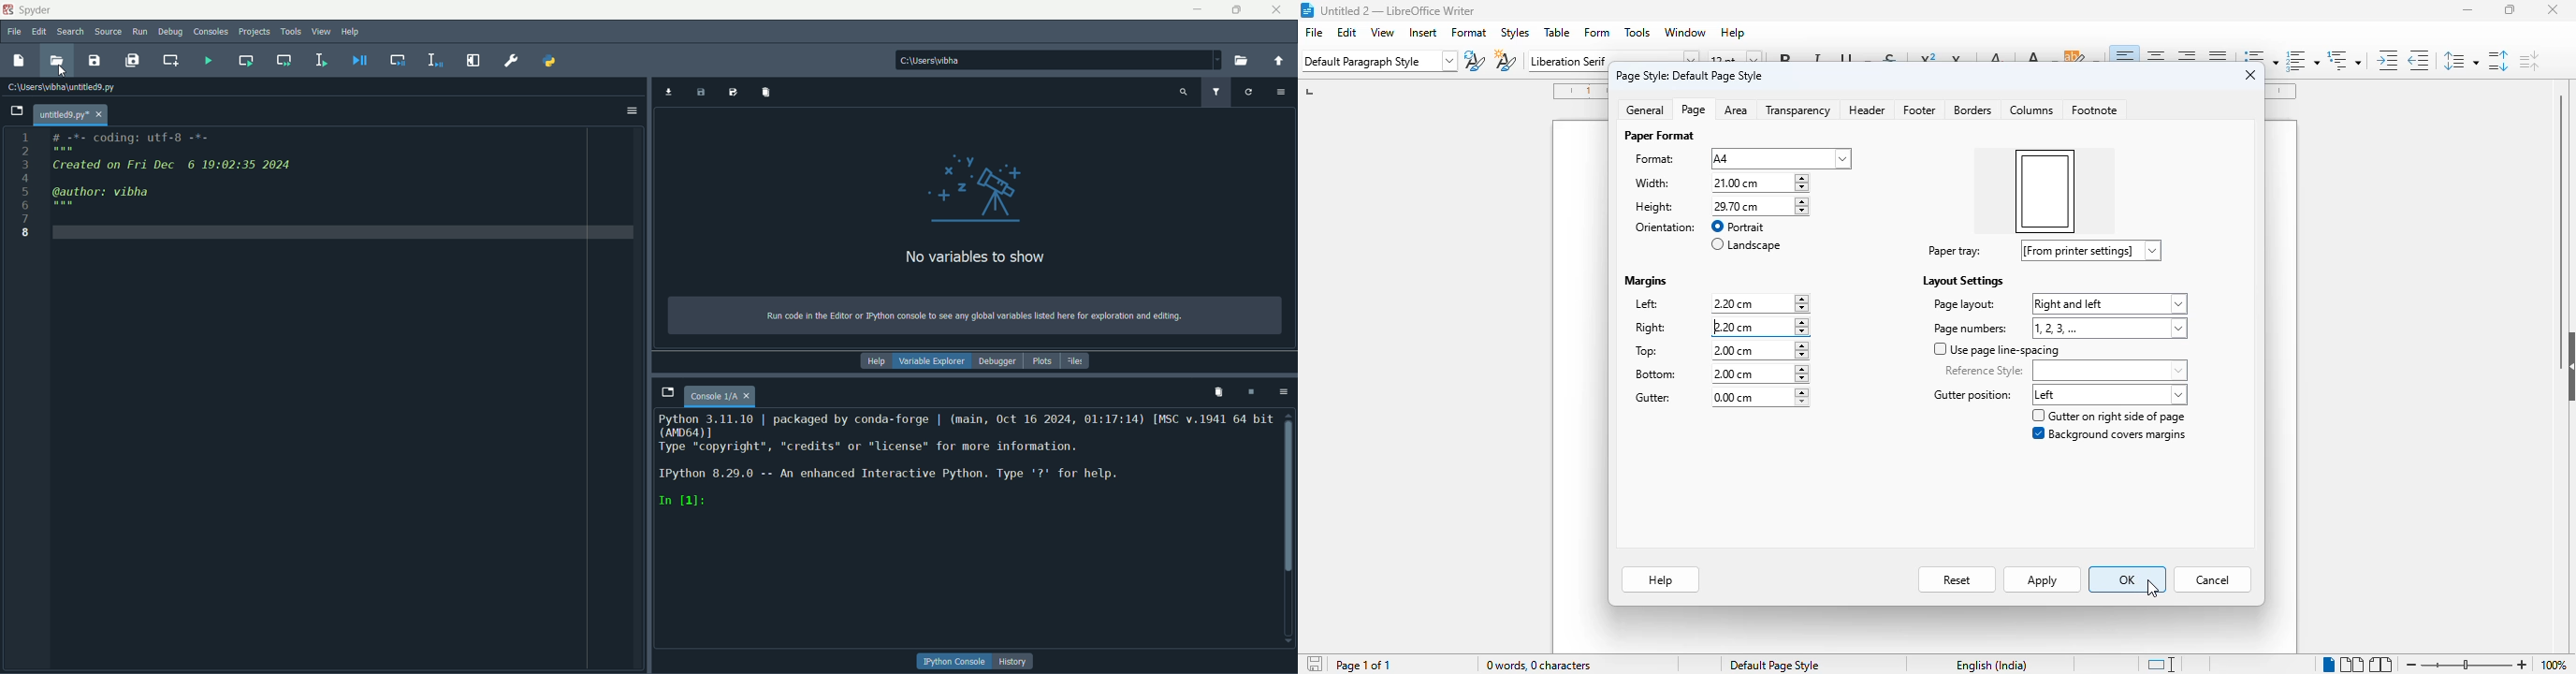 Image resolution: width=2576 pixels, height=700 pixels. I want to click on text, so click(973, 316).